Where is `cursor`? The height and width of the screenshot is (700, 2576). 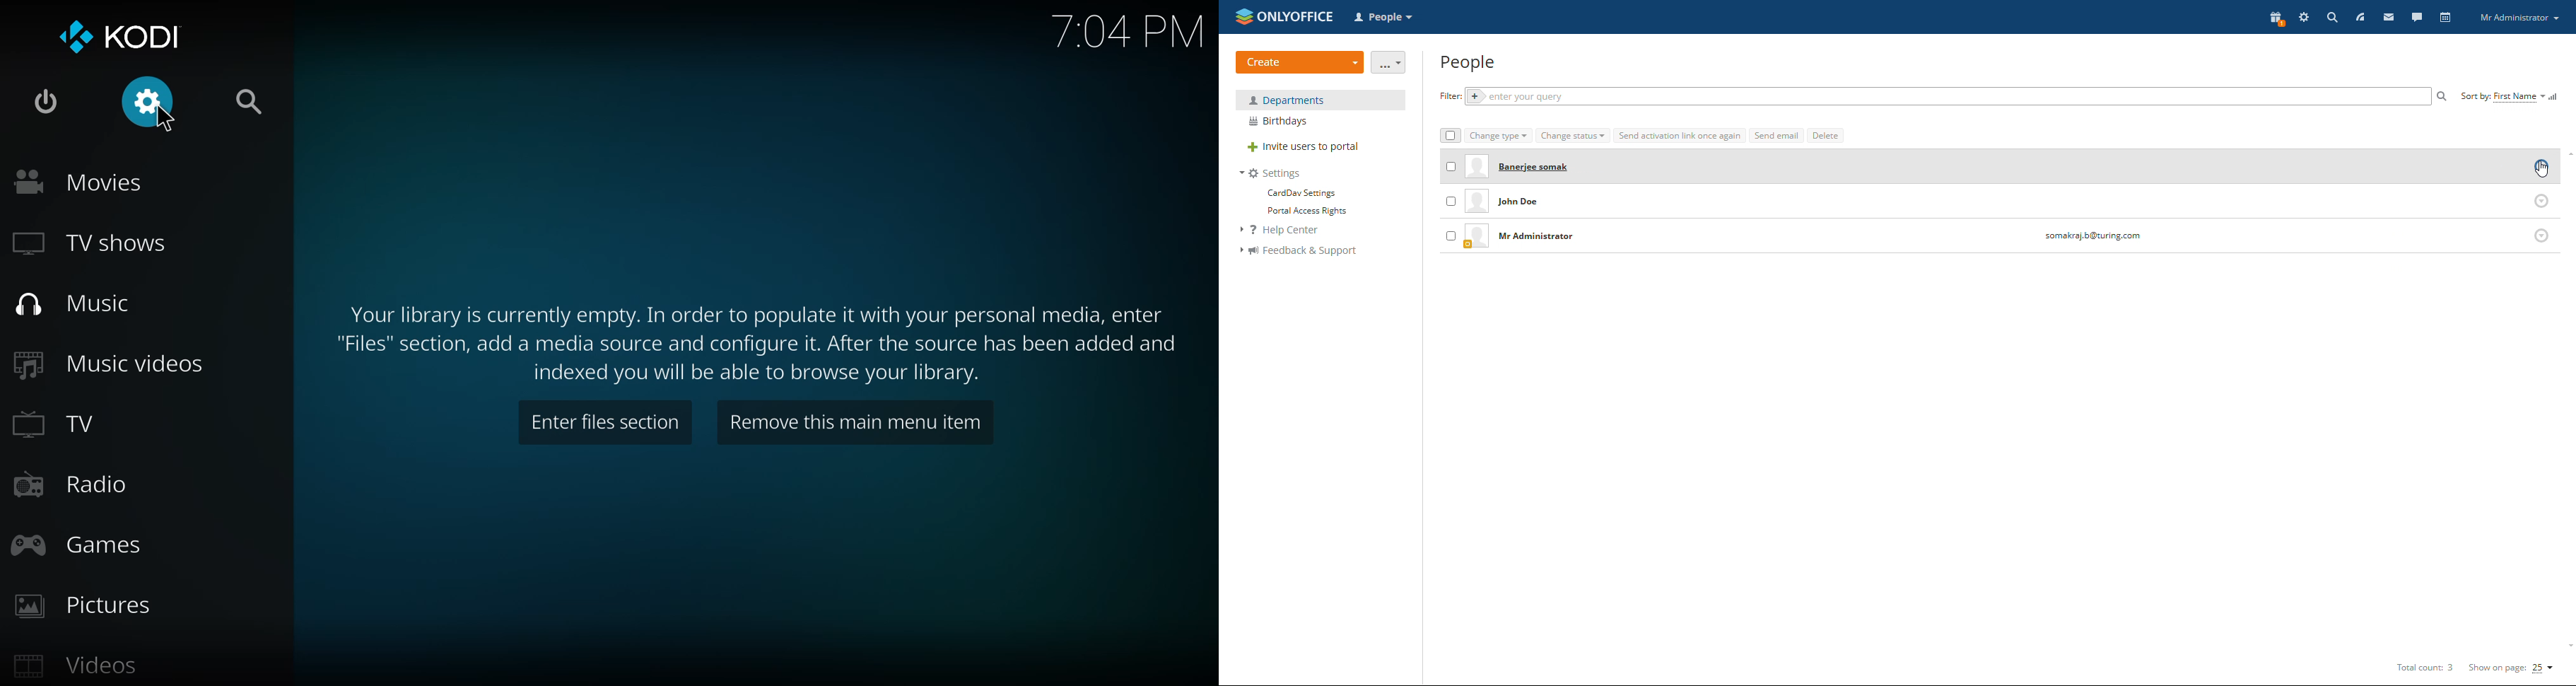
cursor is located at coordinates (2541, 169).